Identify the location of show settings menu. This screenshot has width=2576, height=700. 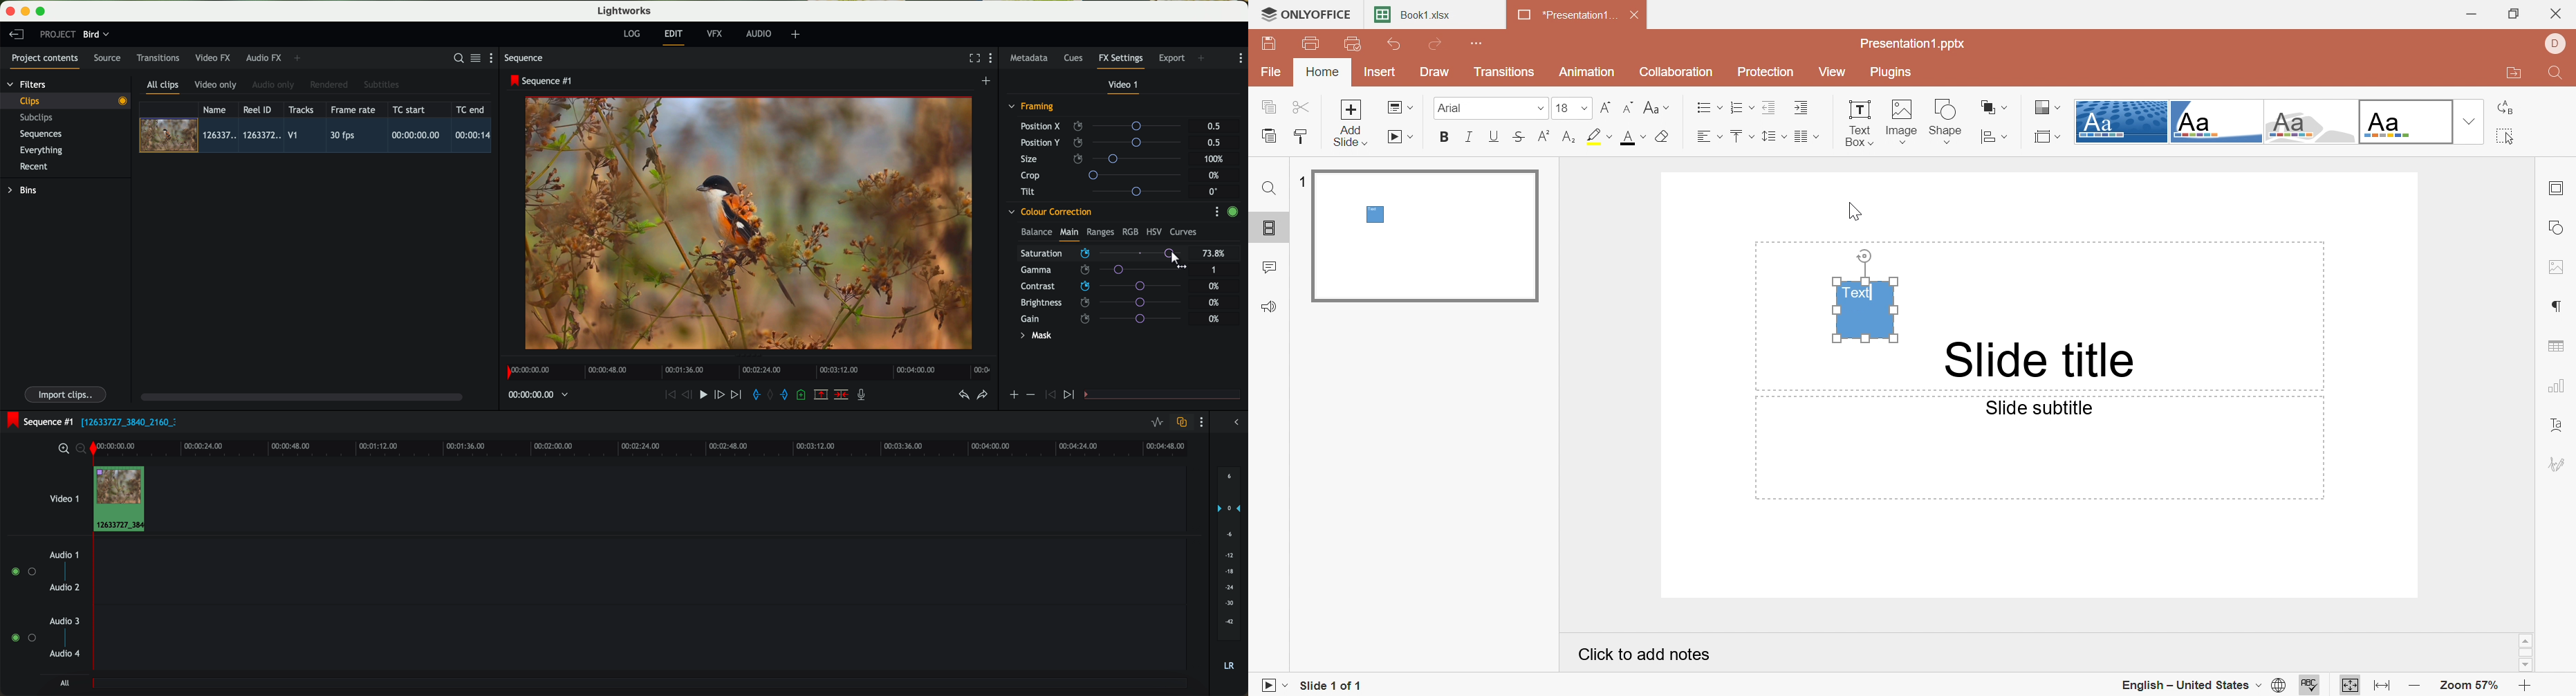
(1217, 212).